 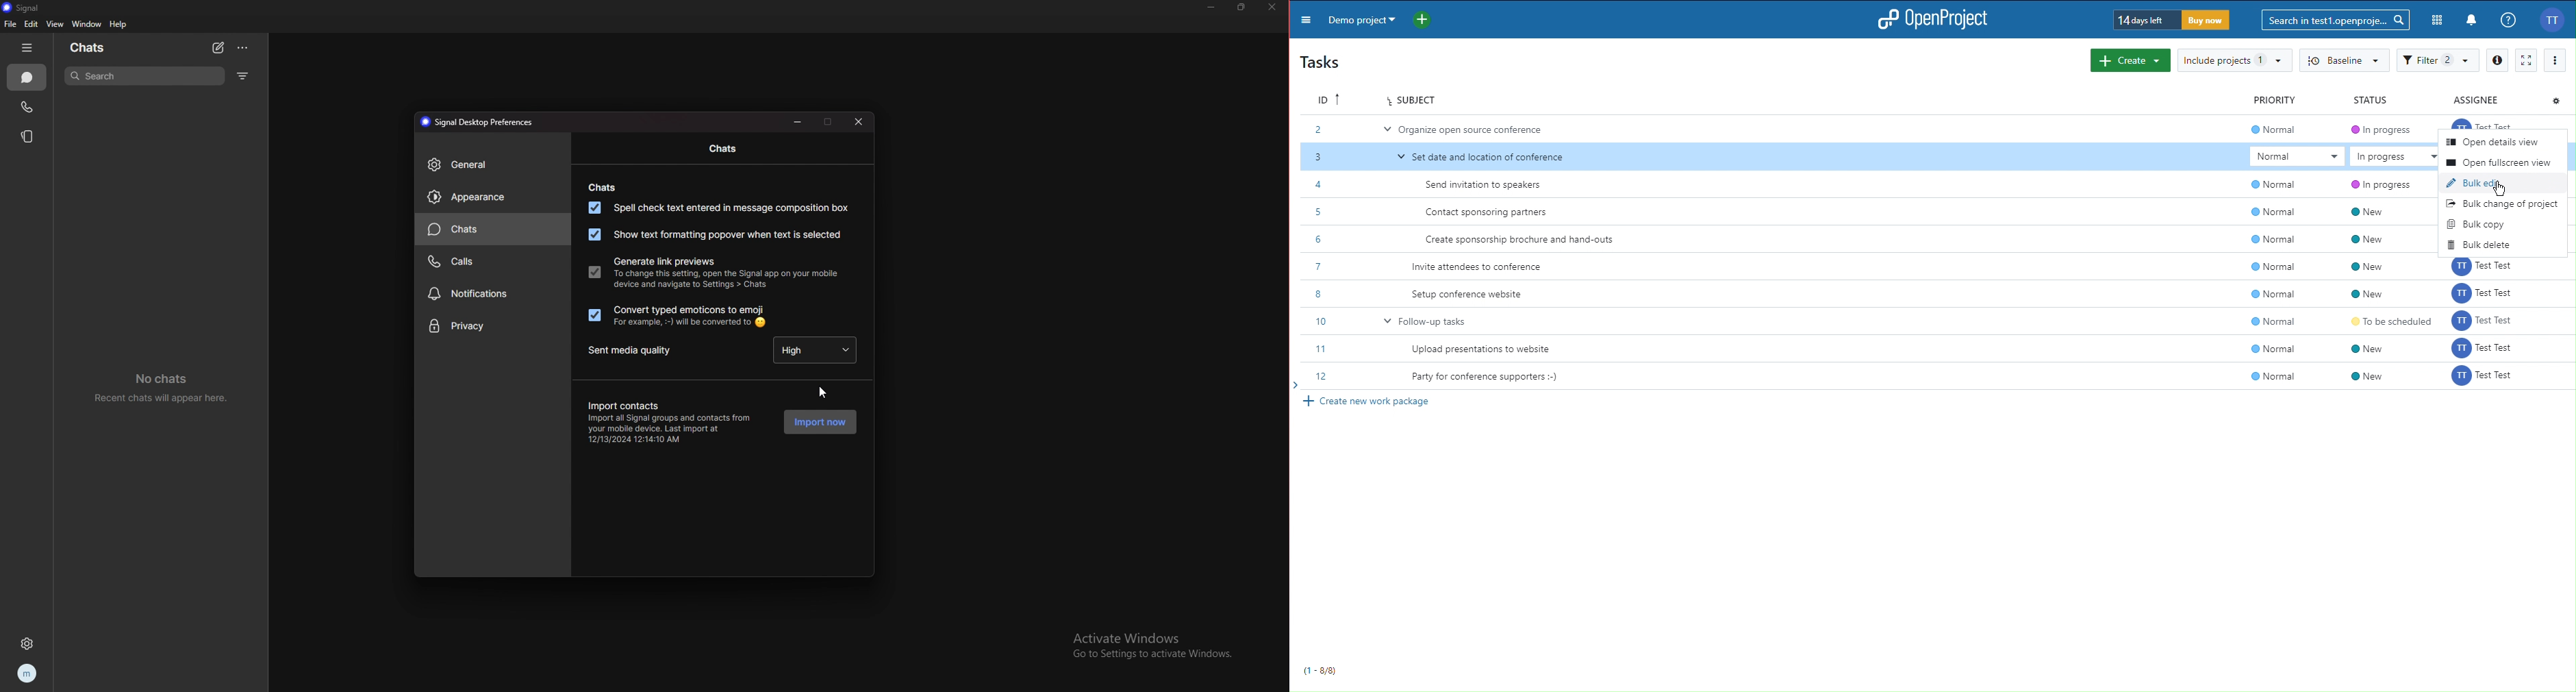 What do you see at coordinates (2484, 245) in the screenshot?
I see `Bulk delete` at bounding box center [2484, 245].